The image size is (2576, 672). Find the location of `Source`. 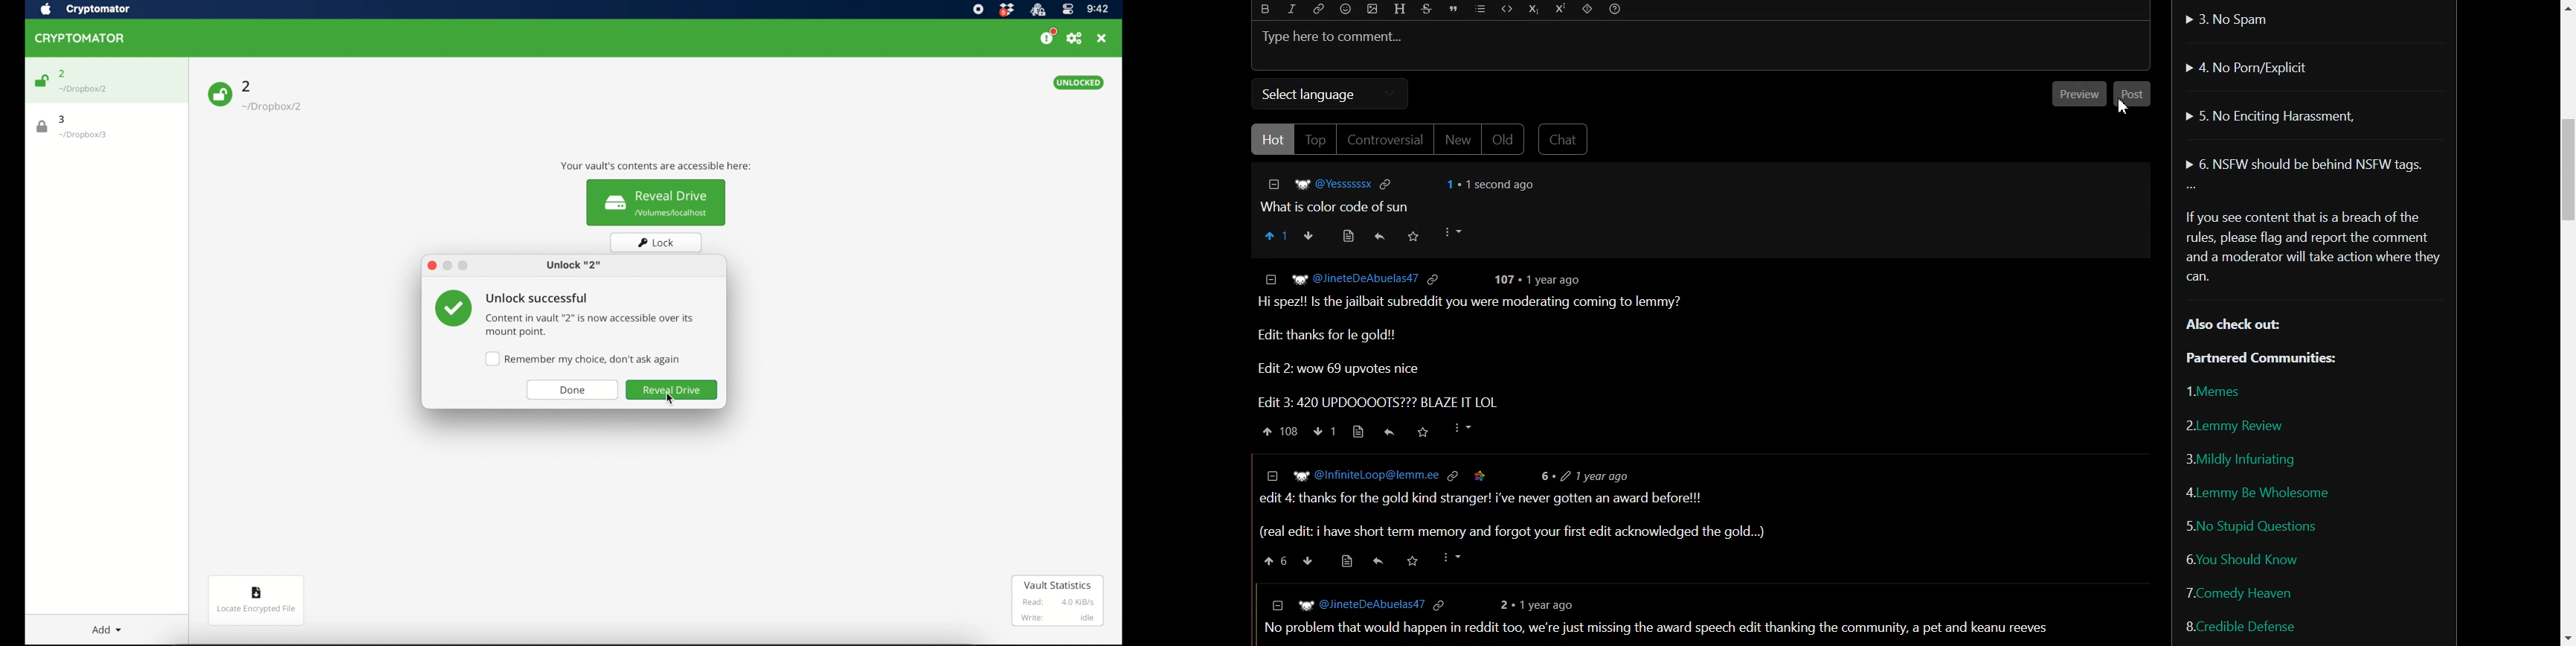

Source is located at coordinates (1346, 237).